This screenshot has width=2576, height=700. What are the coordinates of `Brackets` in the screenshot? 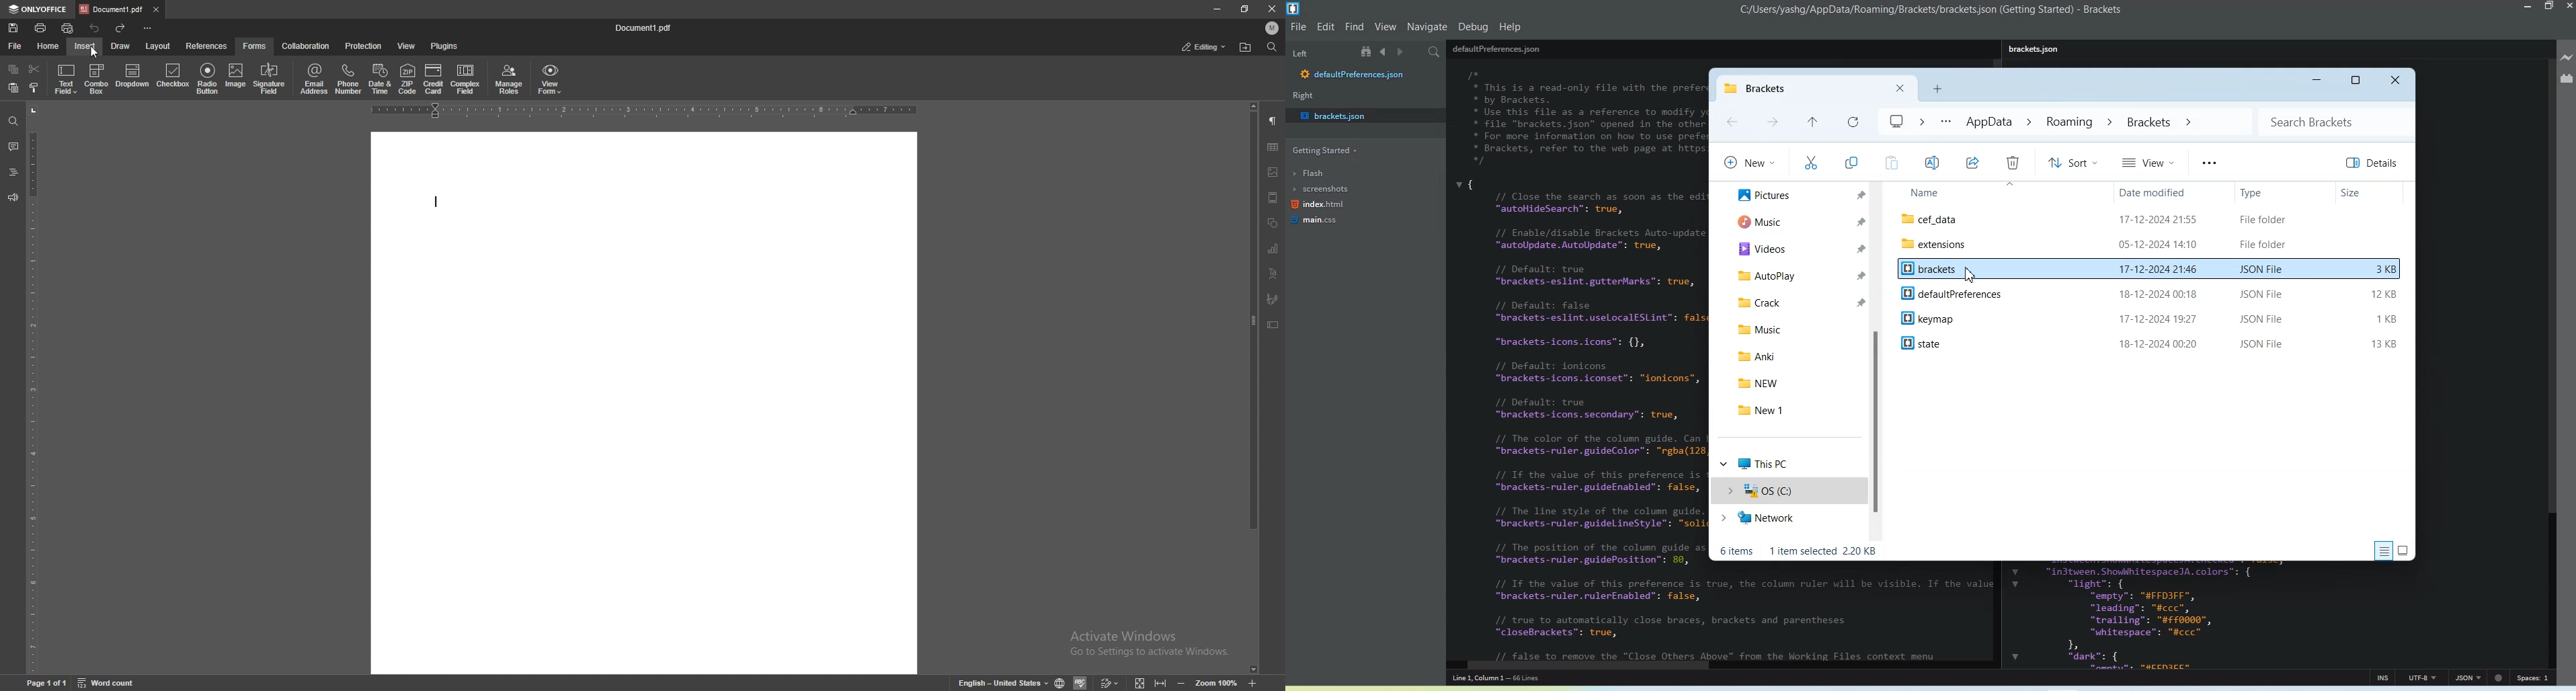 It's located at (2151, 271).